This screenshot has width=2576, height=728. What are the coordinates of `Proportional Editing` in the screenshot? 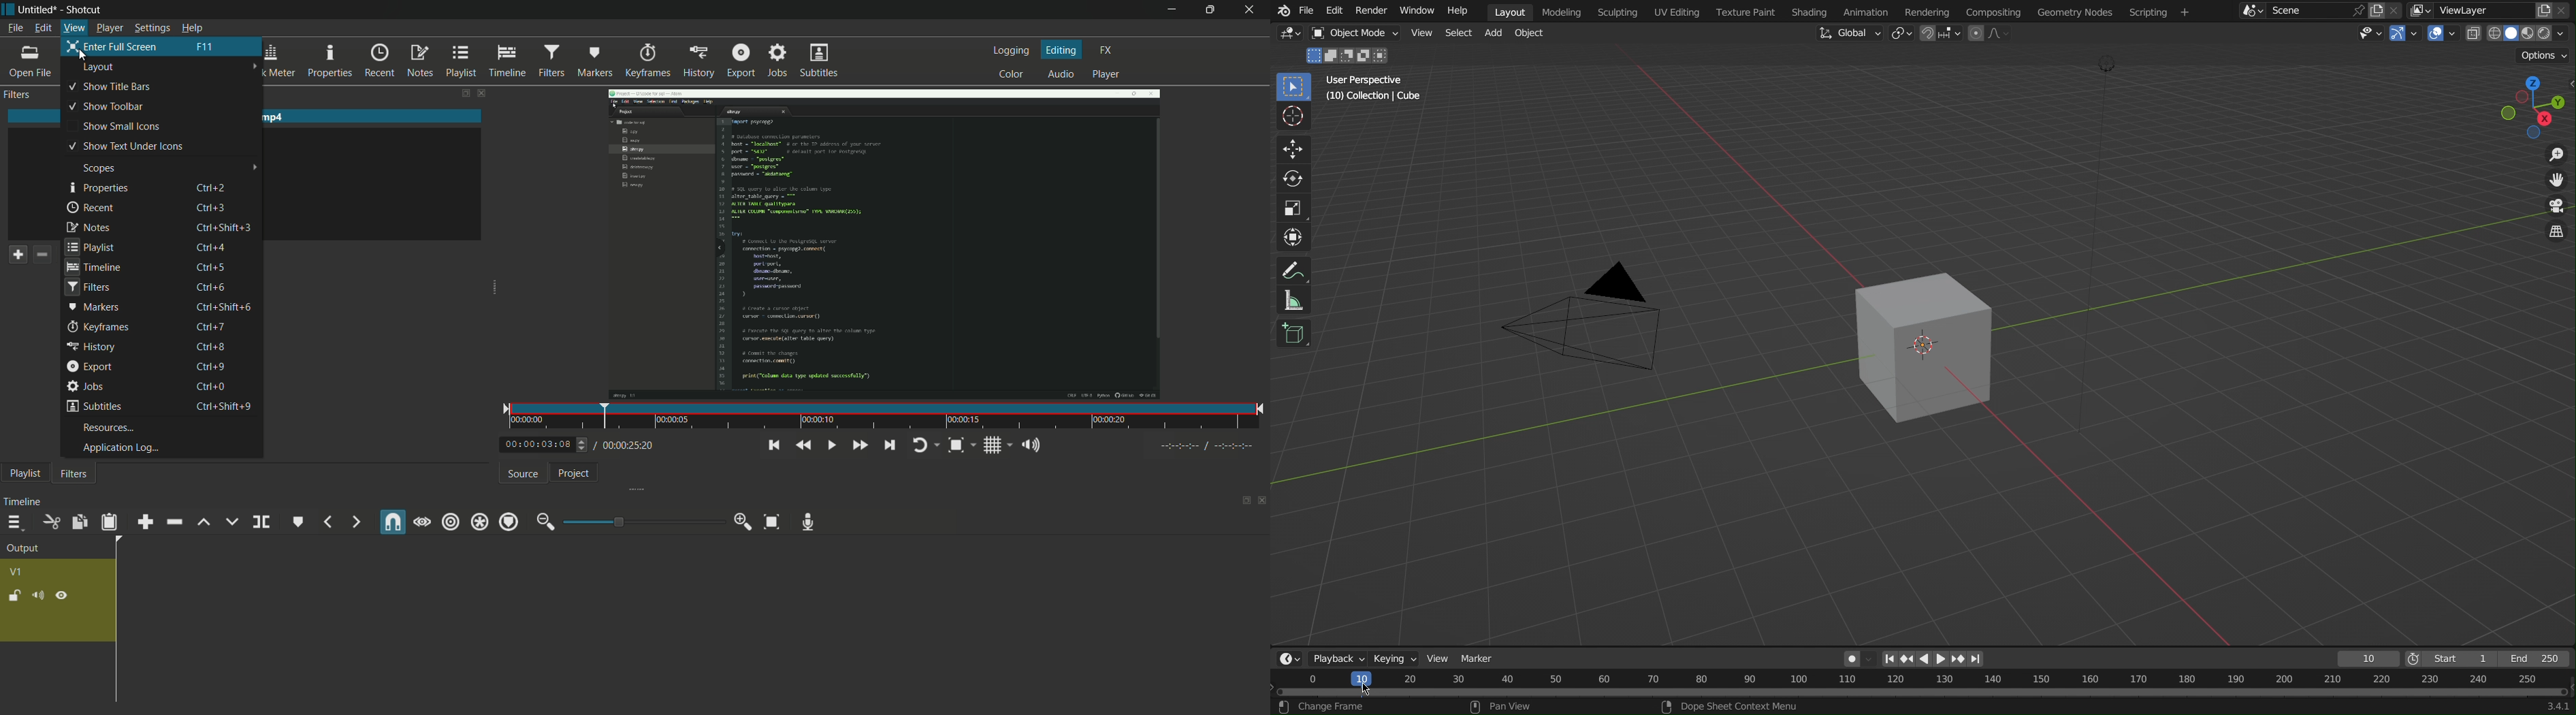 It's located at (1986, 36).